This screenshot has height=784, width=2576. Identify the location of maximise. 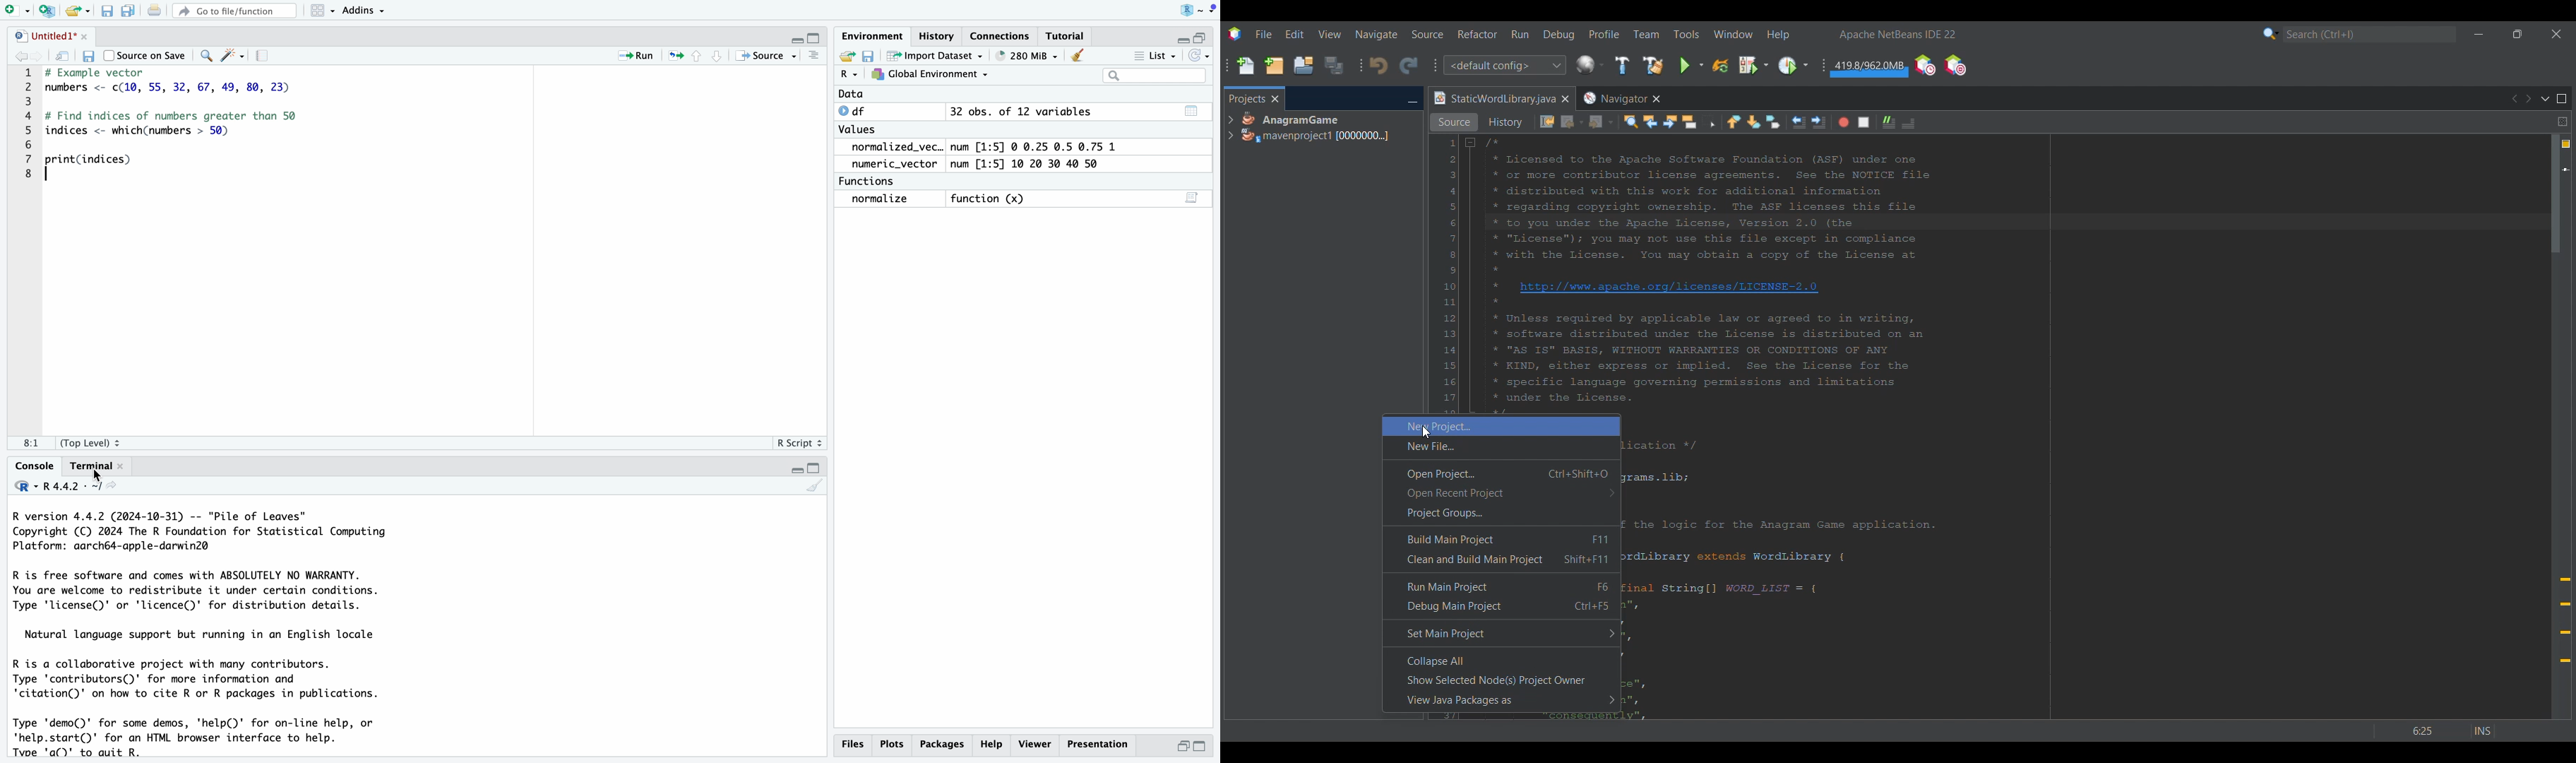
(1201, 746).